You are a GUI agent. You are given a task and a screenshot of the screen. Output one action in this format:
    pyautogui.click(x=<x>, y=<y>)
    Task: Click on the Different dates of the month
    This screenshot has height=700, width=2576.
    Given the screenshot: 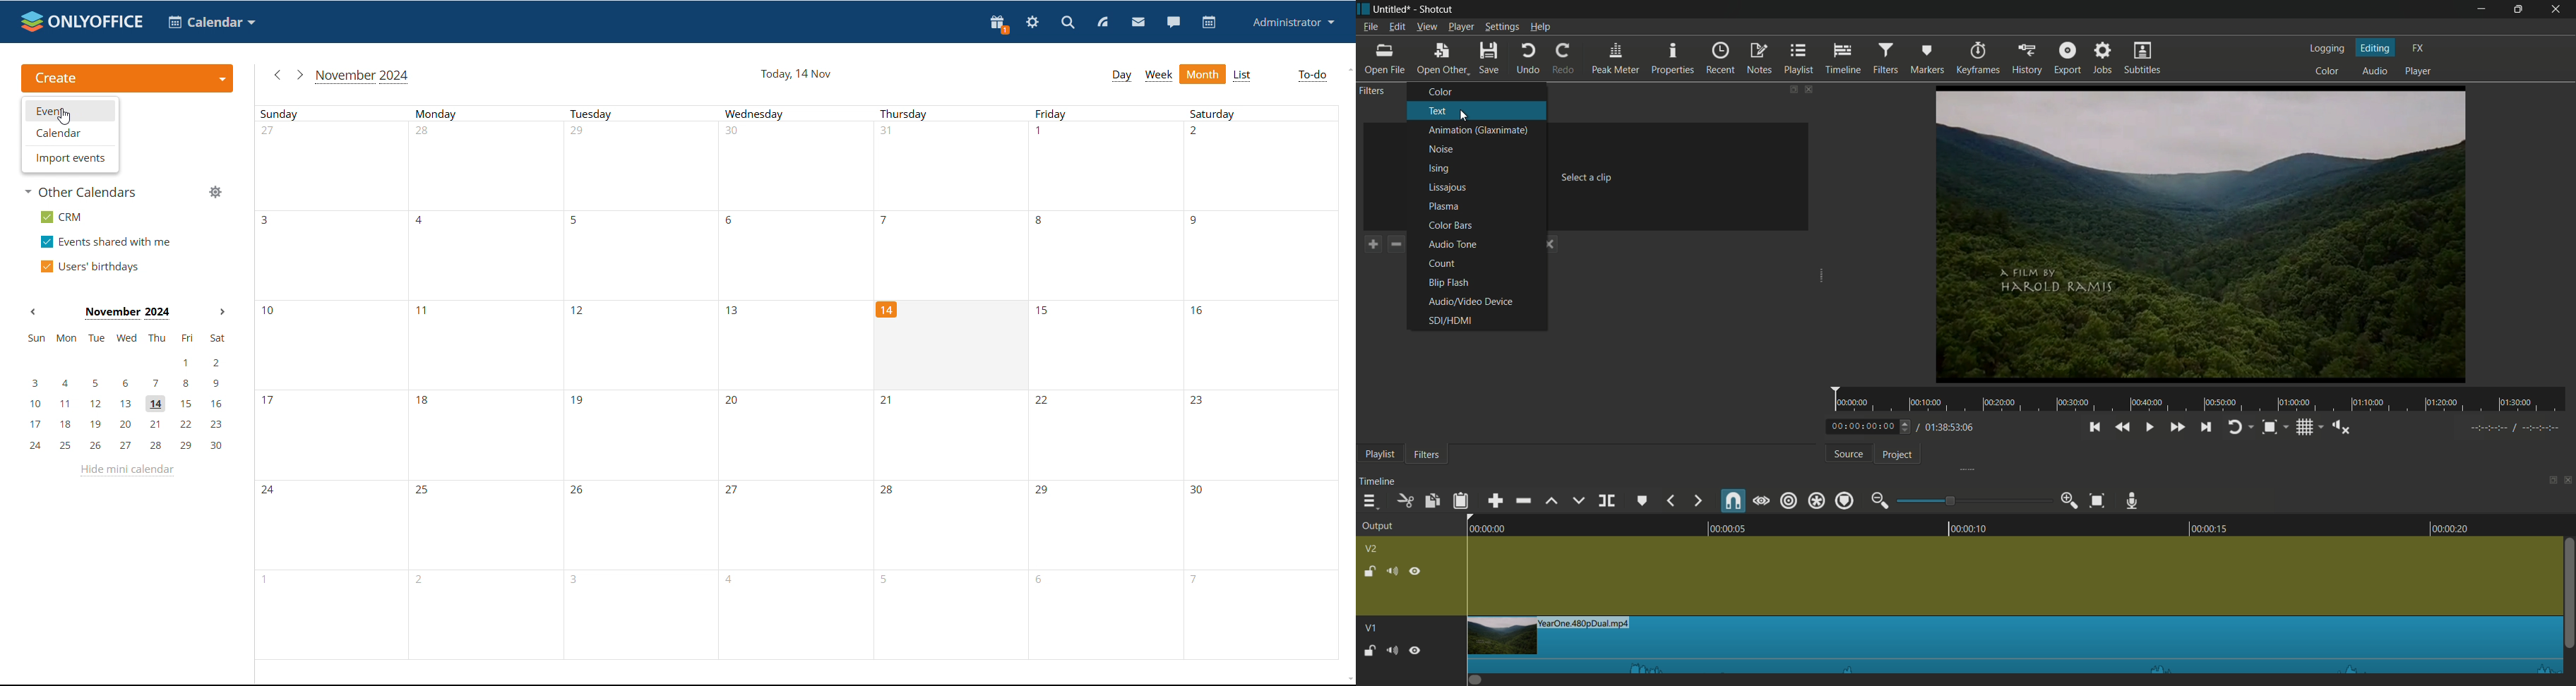 What is the action you would take?
    pyautogui.click(x=805, y=435)
    